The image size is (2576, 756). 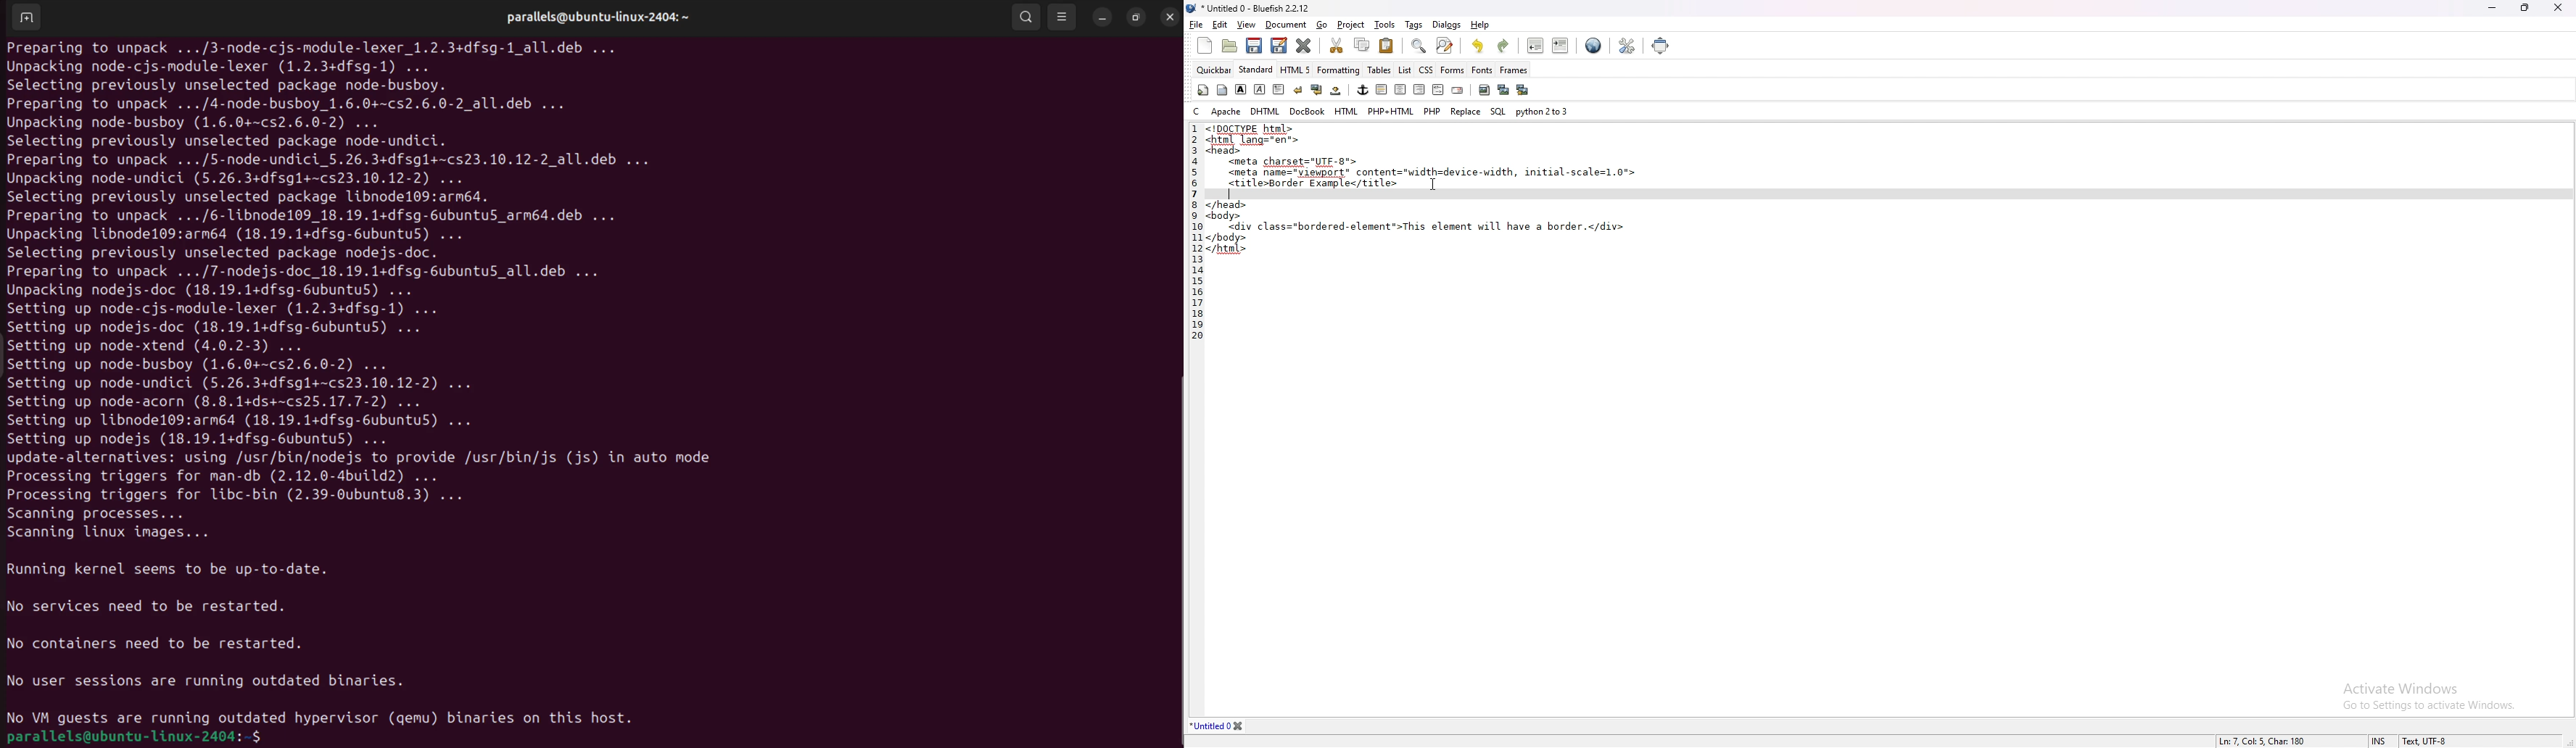 What do you see at coordinates (1337, 90) in the screenshot?
I see `non breaking space` at bounding box center [1337, 90].